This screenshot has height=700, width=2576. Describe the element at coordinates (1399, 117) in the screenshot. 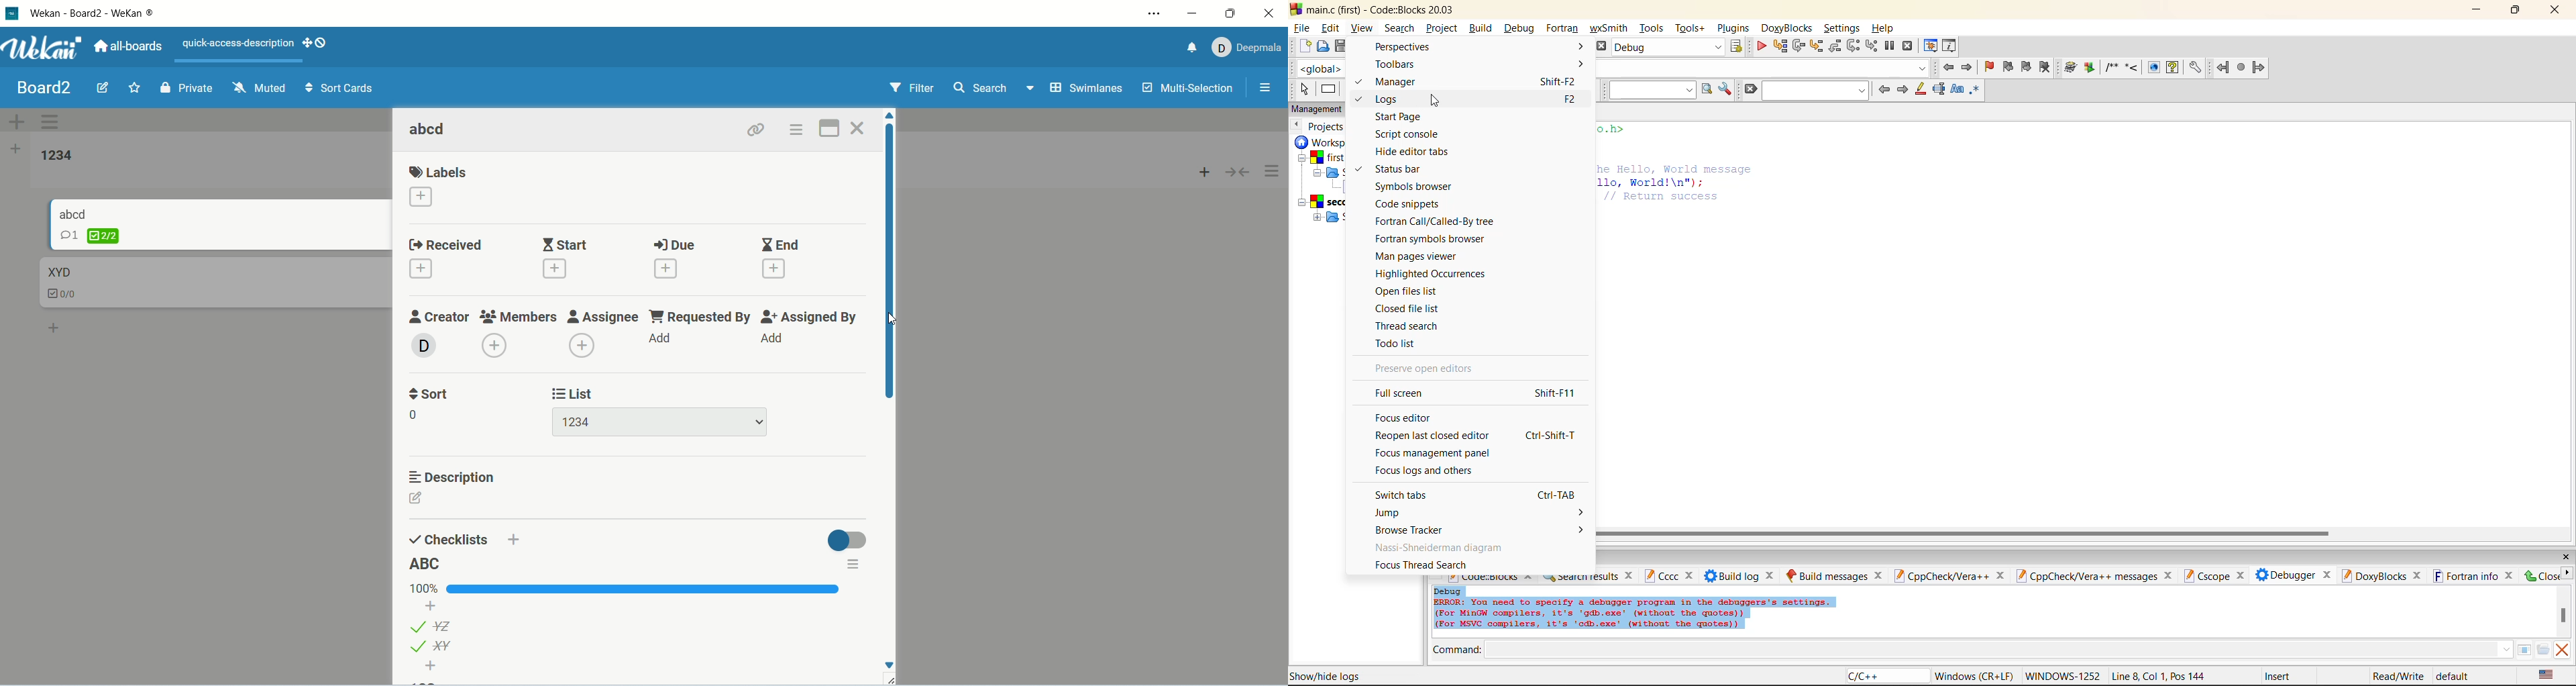

I see `start page` at that location.